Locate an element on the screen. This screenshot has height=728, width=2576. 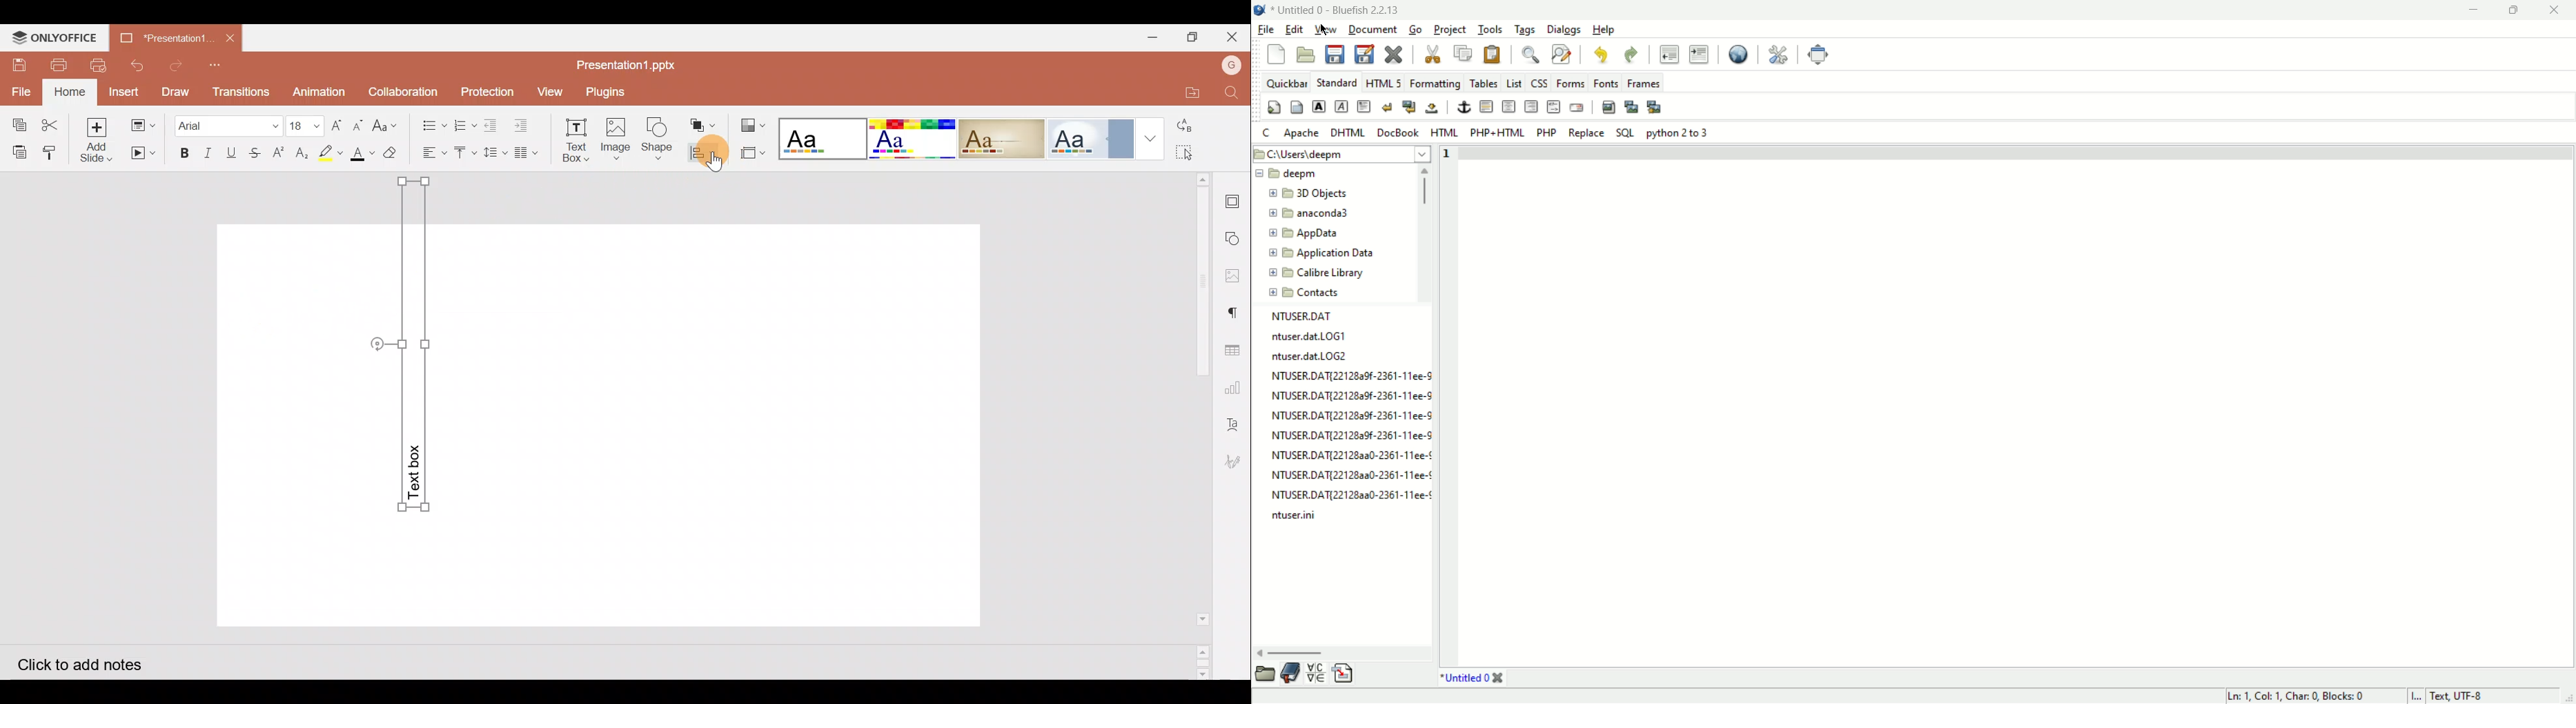
ONLYOFFICE is located at coordinates (52, 37).